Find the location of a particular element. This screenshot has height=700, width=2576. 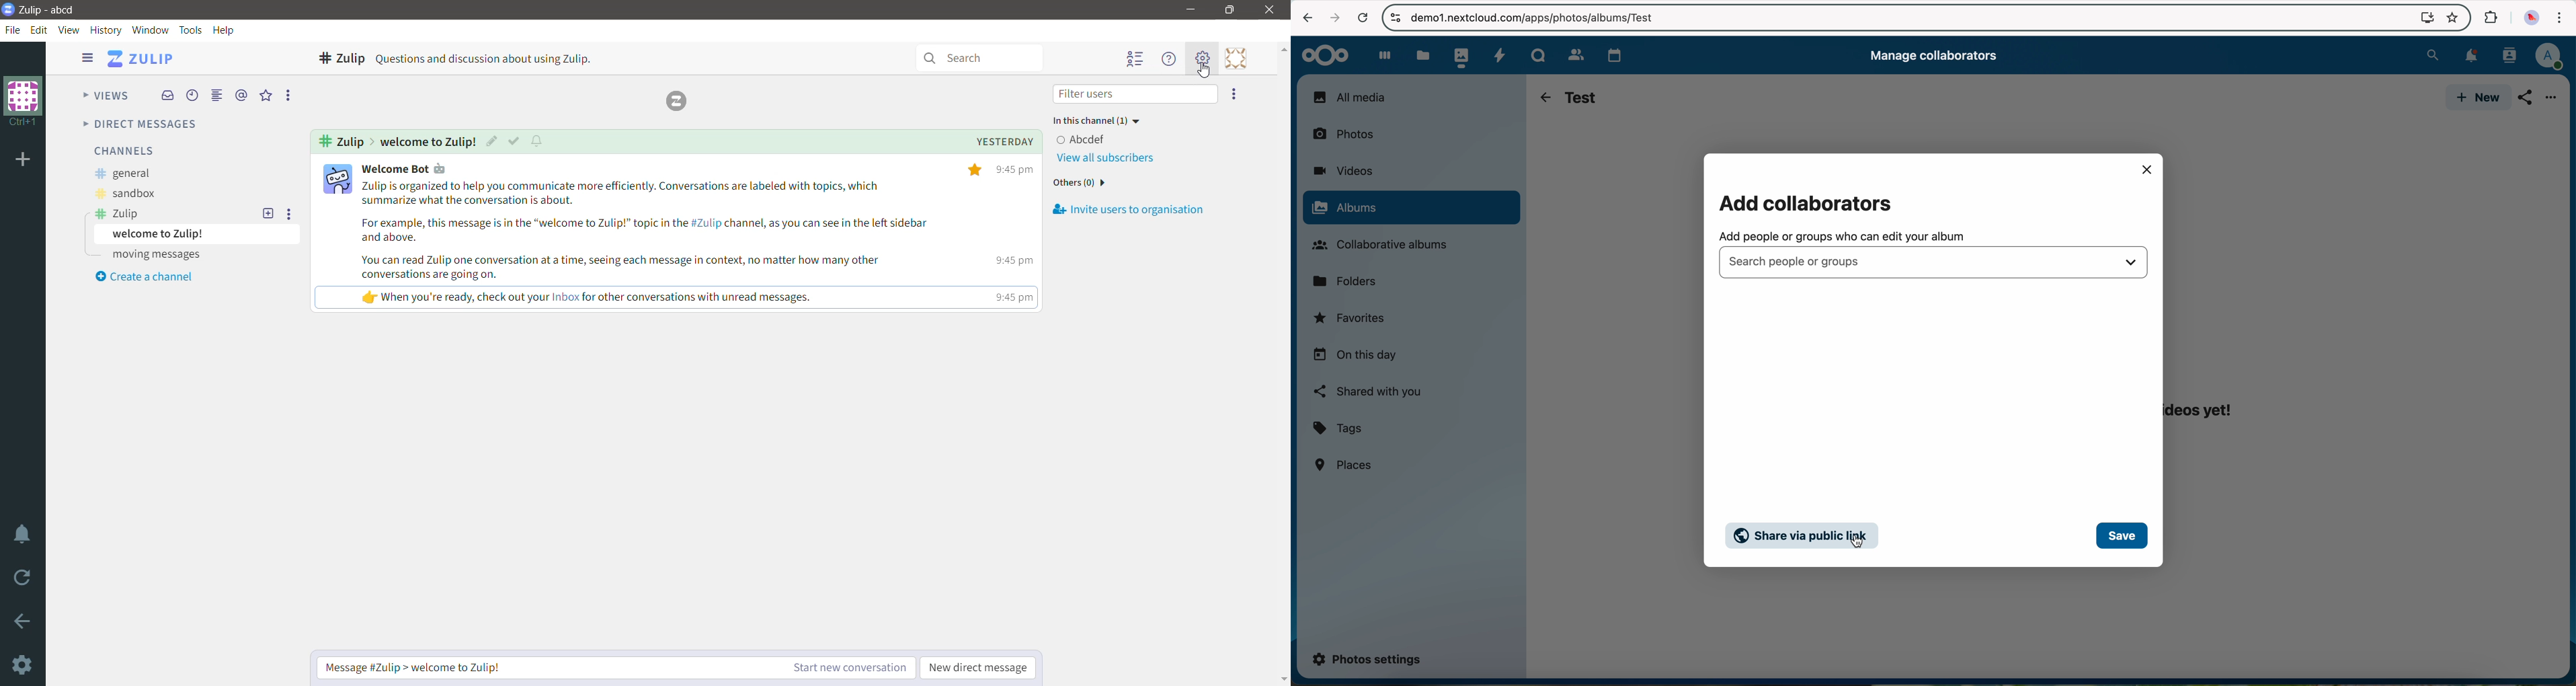

Zulip logo is located at coordinates (676, 100).